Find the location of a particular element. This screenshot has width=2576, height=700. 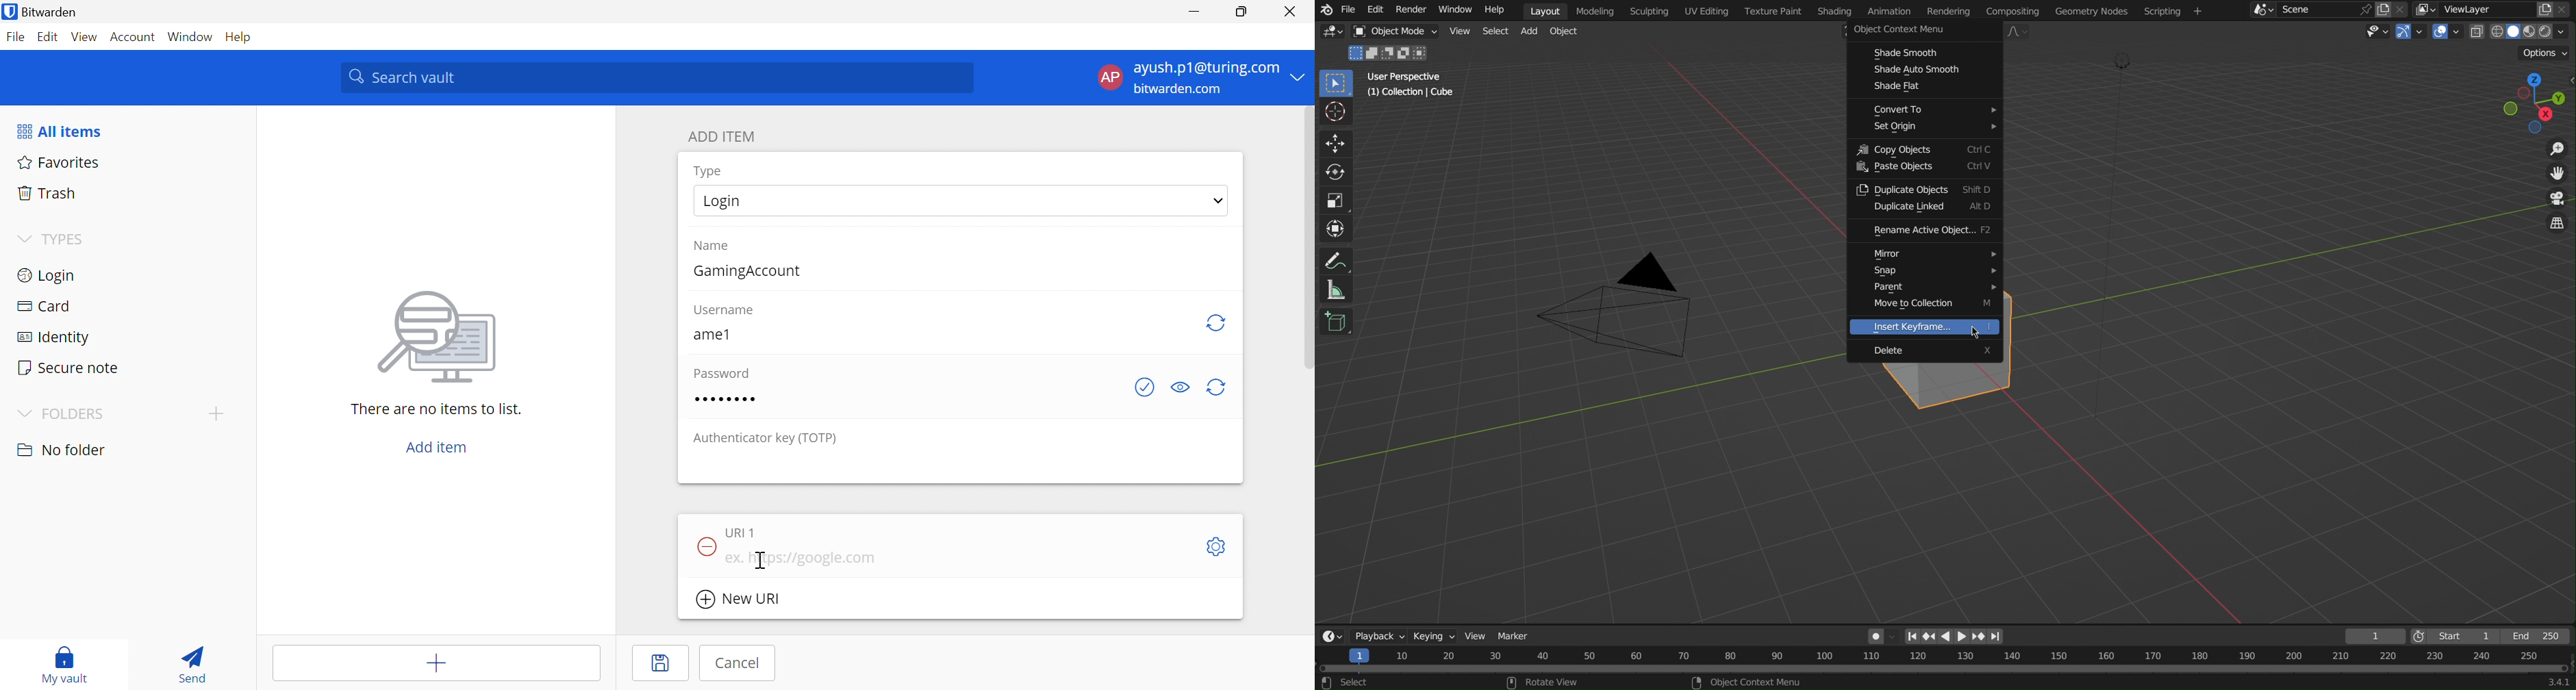

Remove is located at coordinates (705, 545).